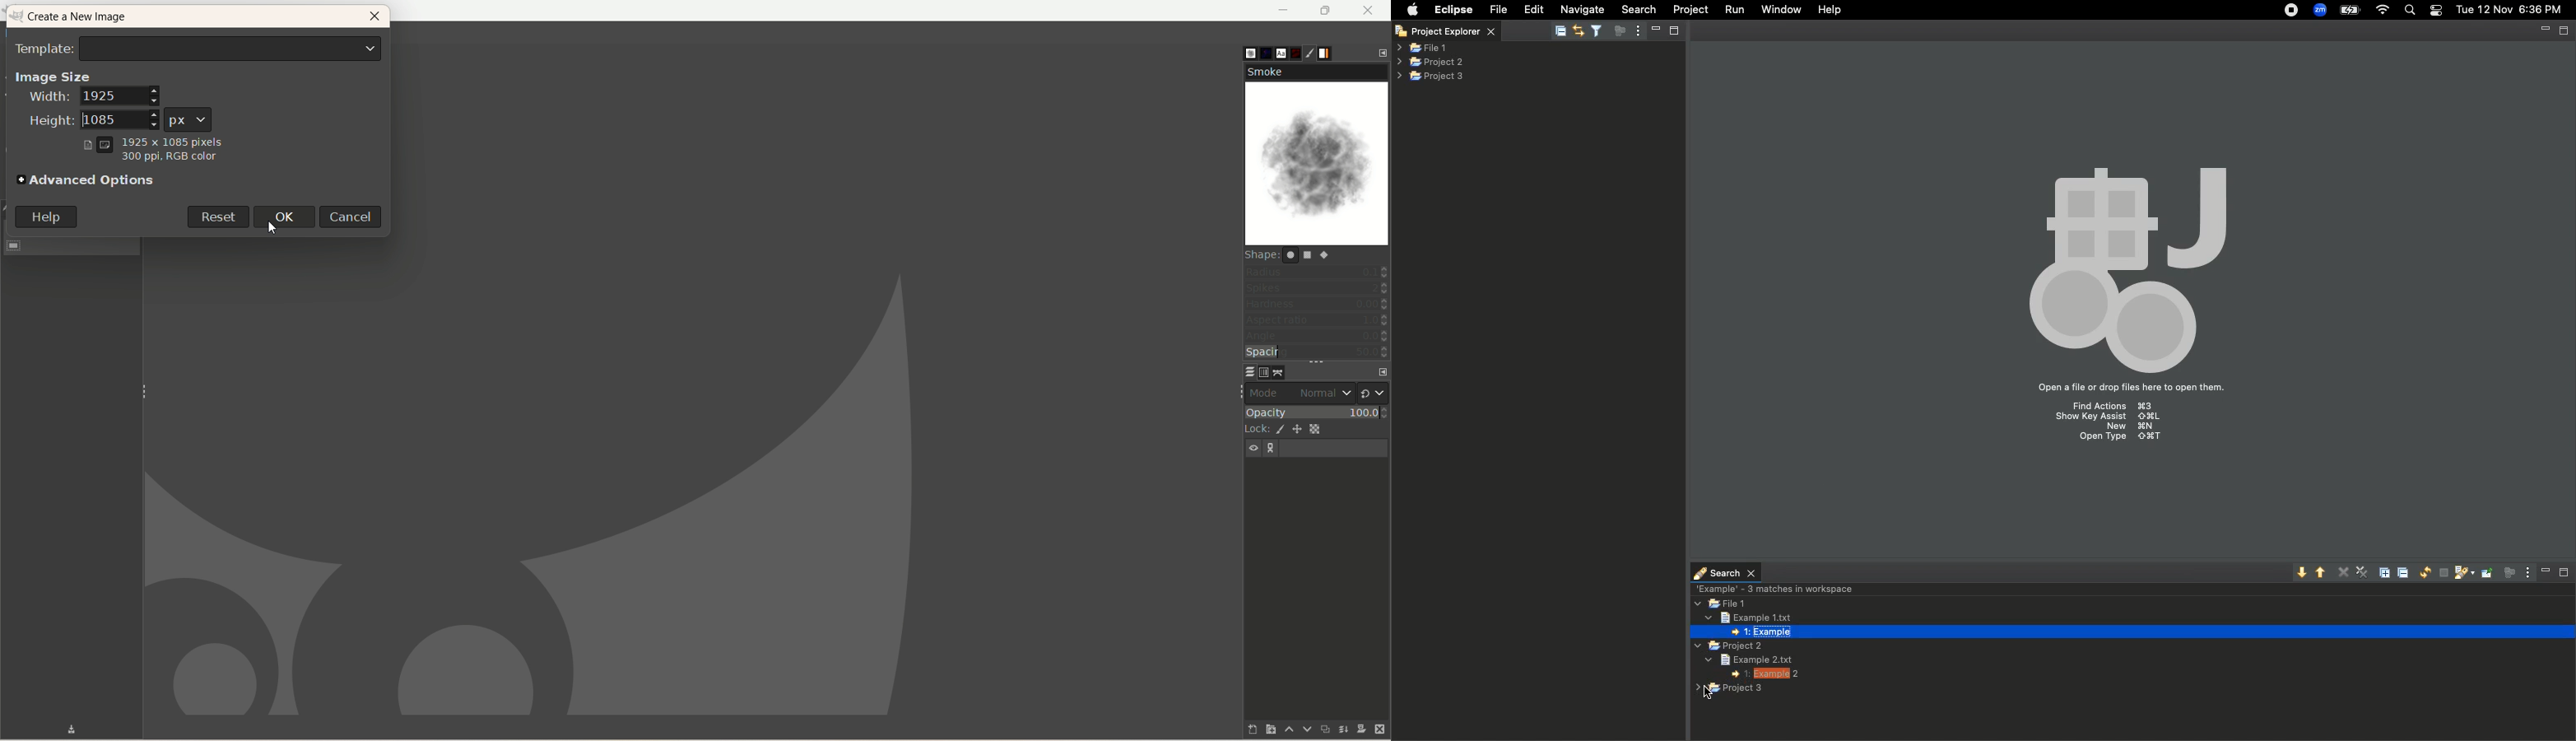 The height and width of the screenshot is (756, 2576). What do you see at coordinates (2301, 573) in the screenshot?
I see `Show next match` at bounding box center [2301, 573].